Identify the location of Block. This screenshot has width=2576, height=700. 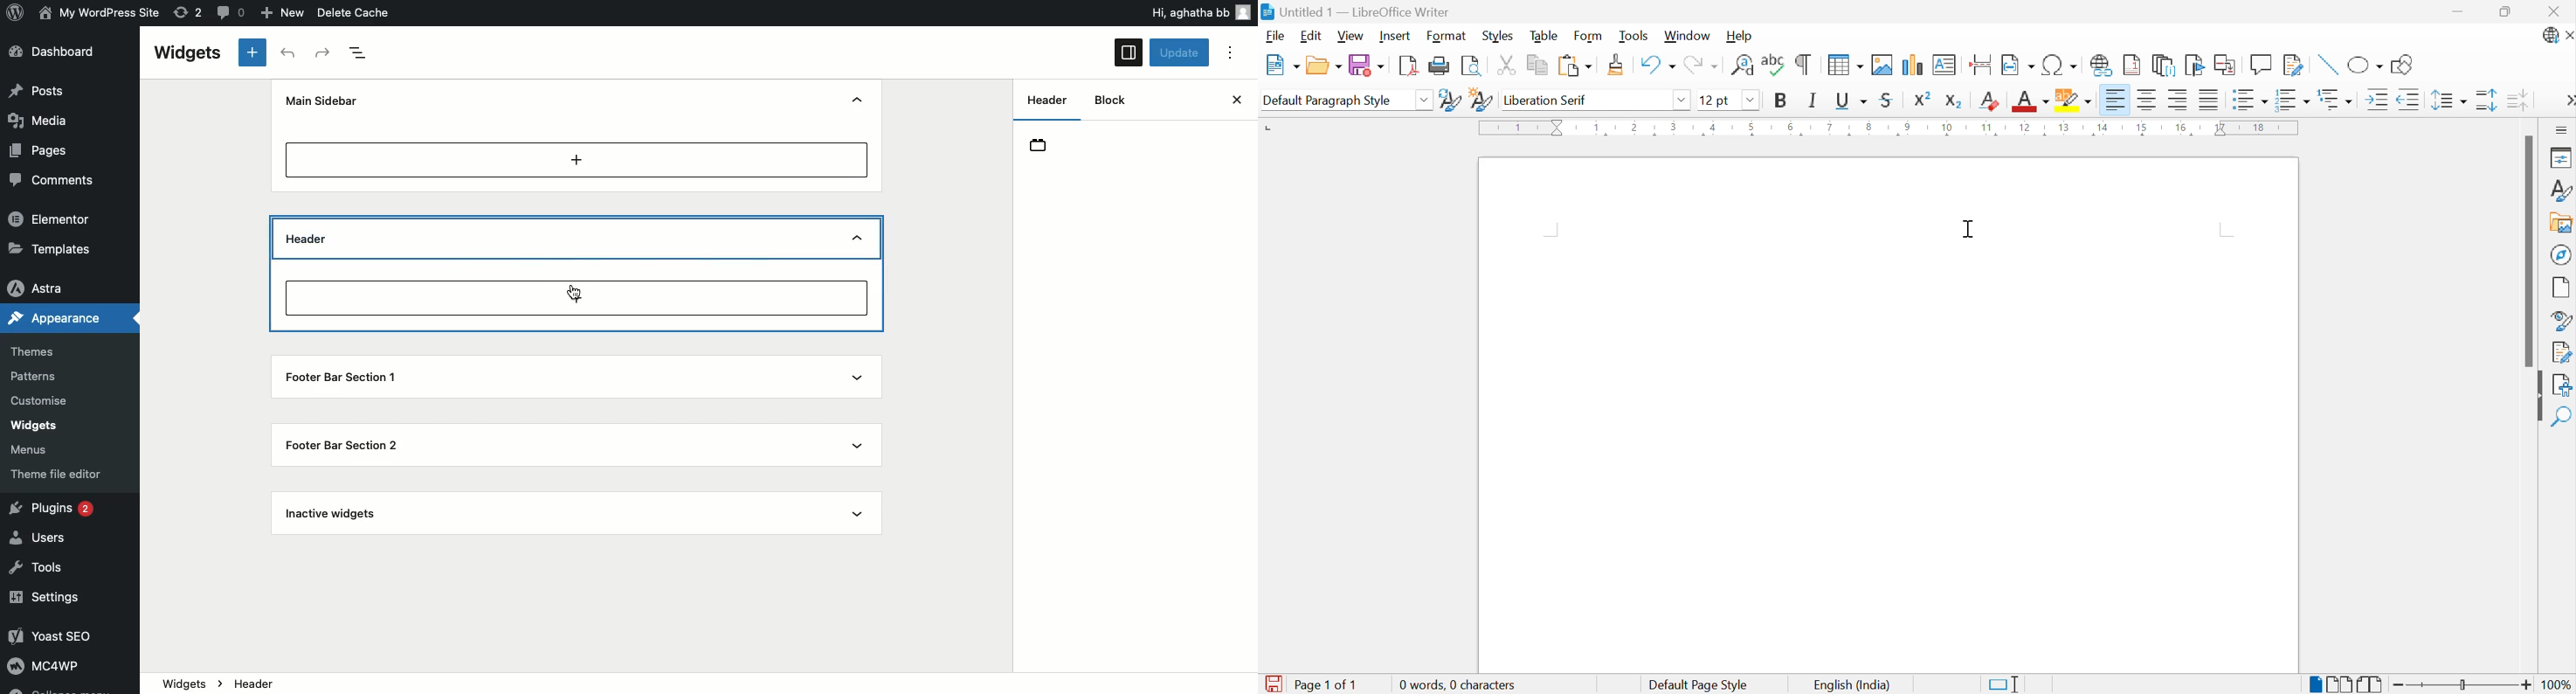
(1106, 101).